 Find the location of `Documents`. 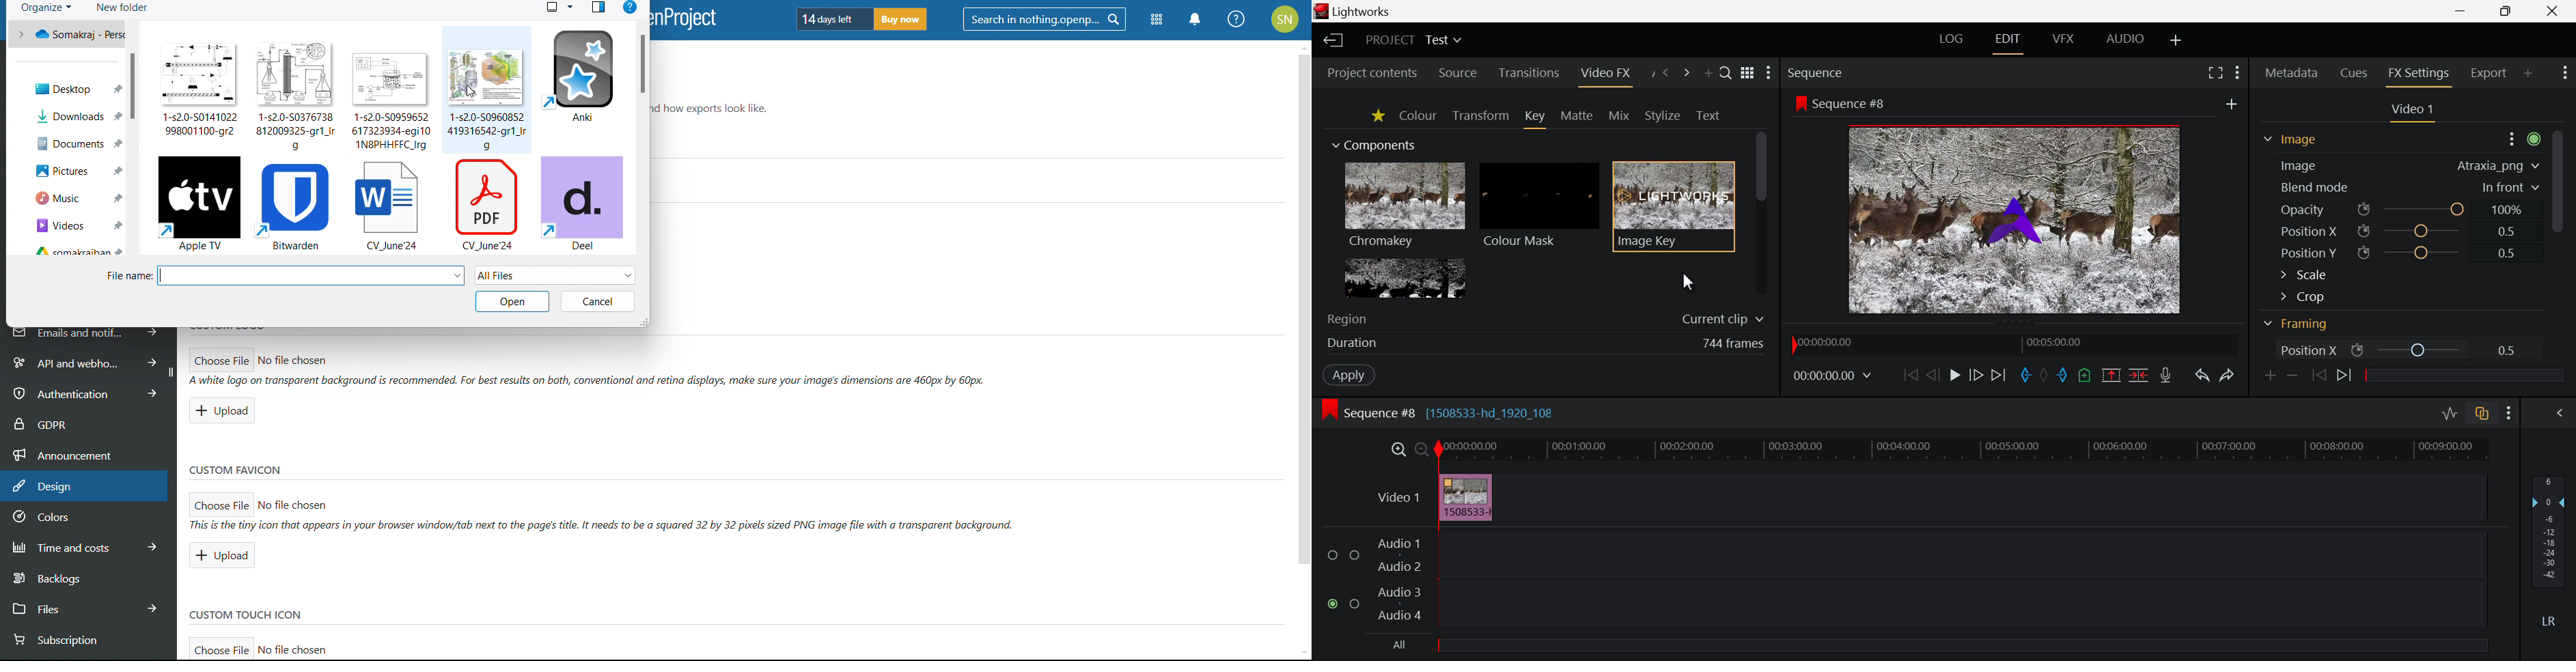

Documents is located at coordinates (72, 145).